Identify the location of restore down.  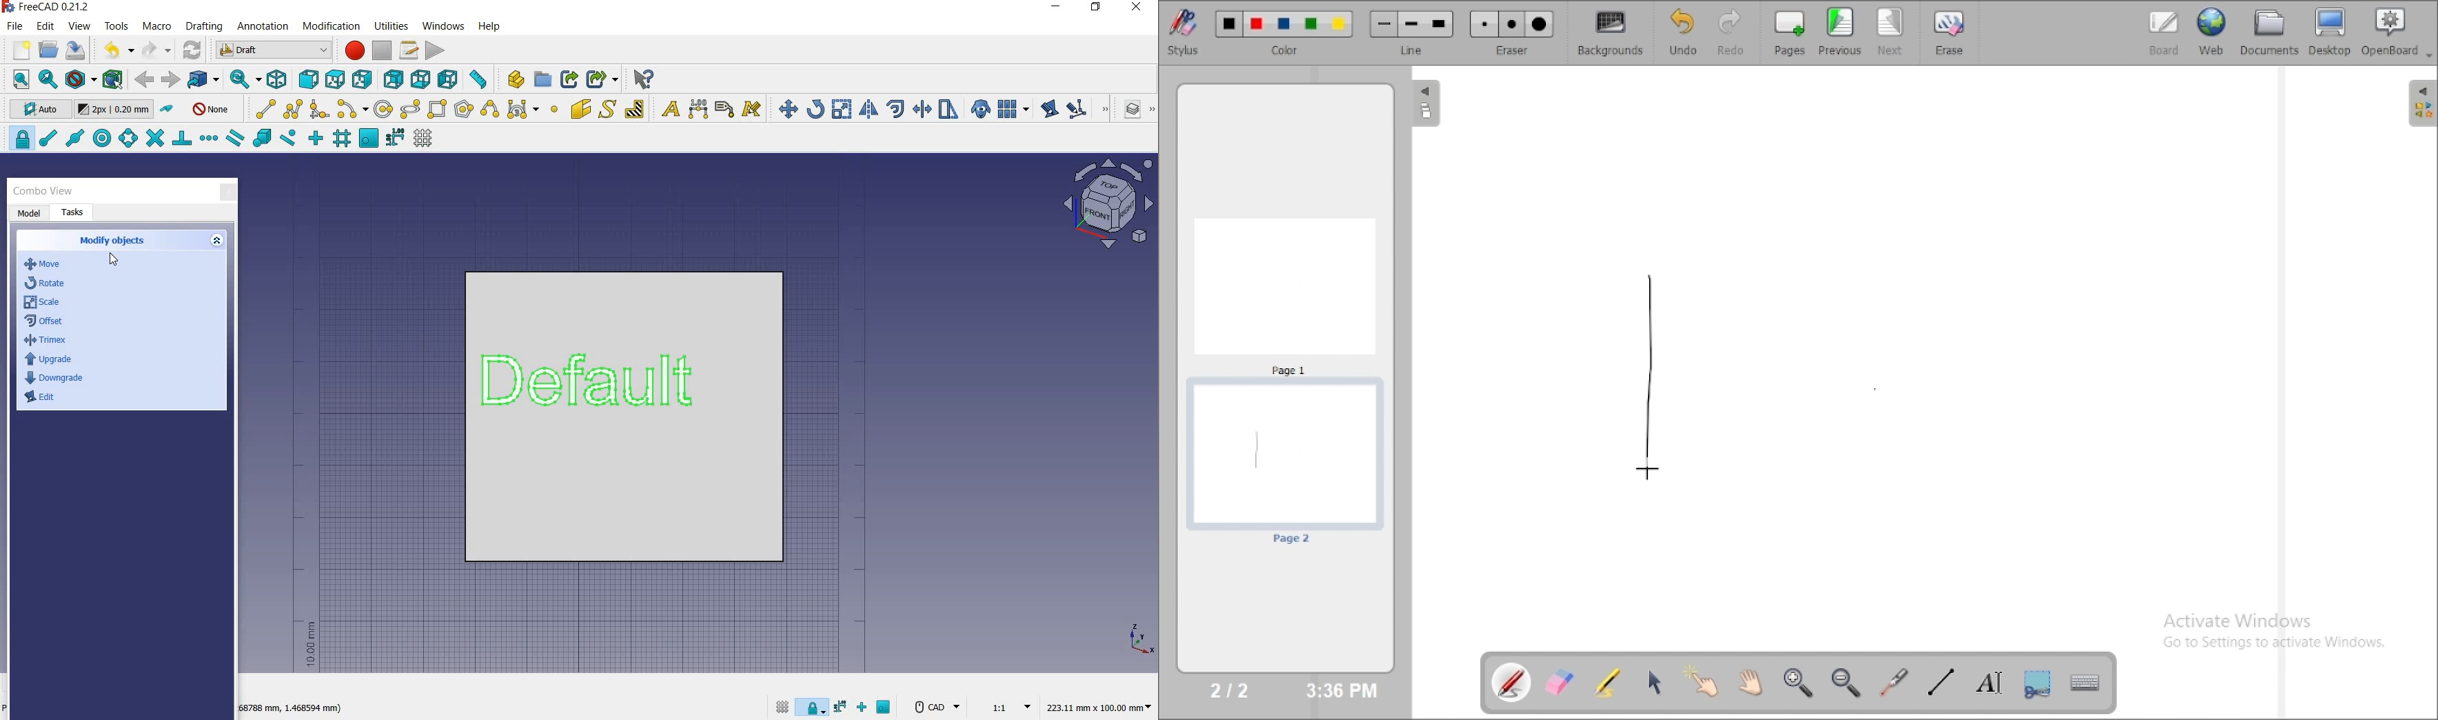
(1097, 8).